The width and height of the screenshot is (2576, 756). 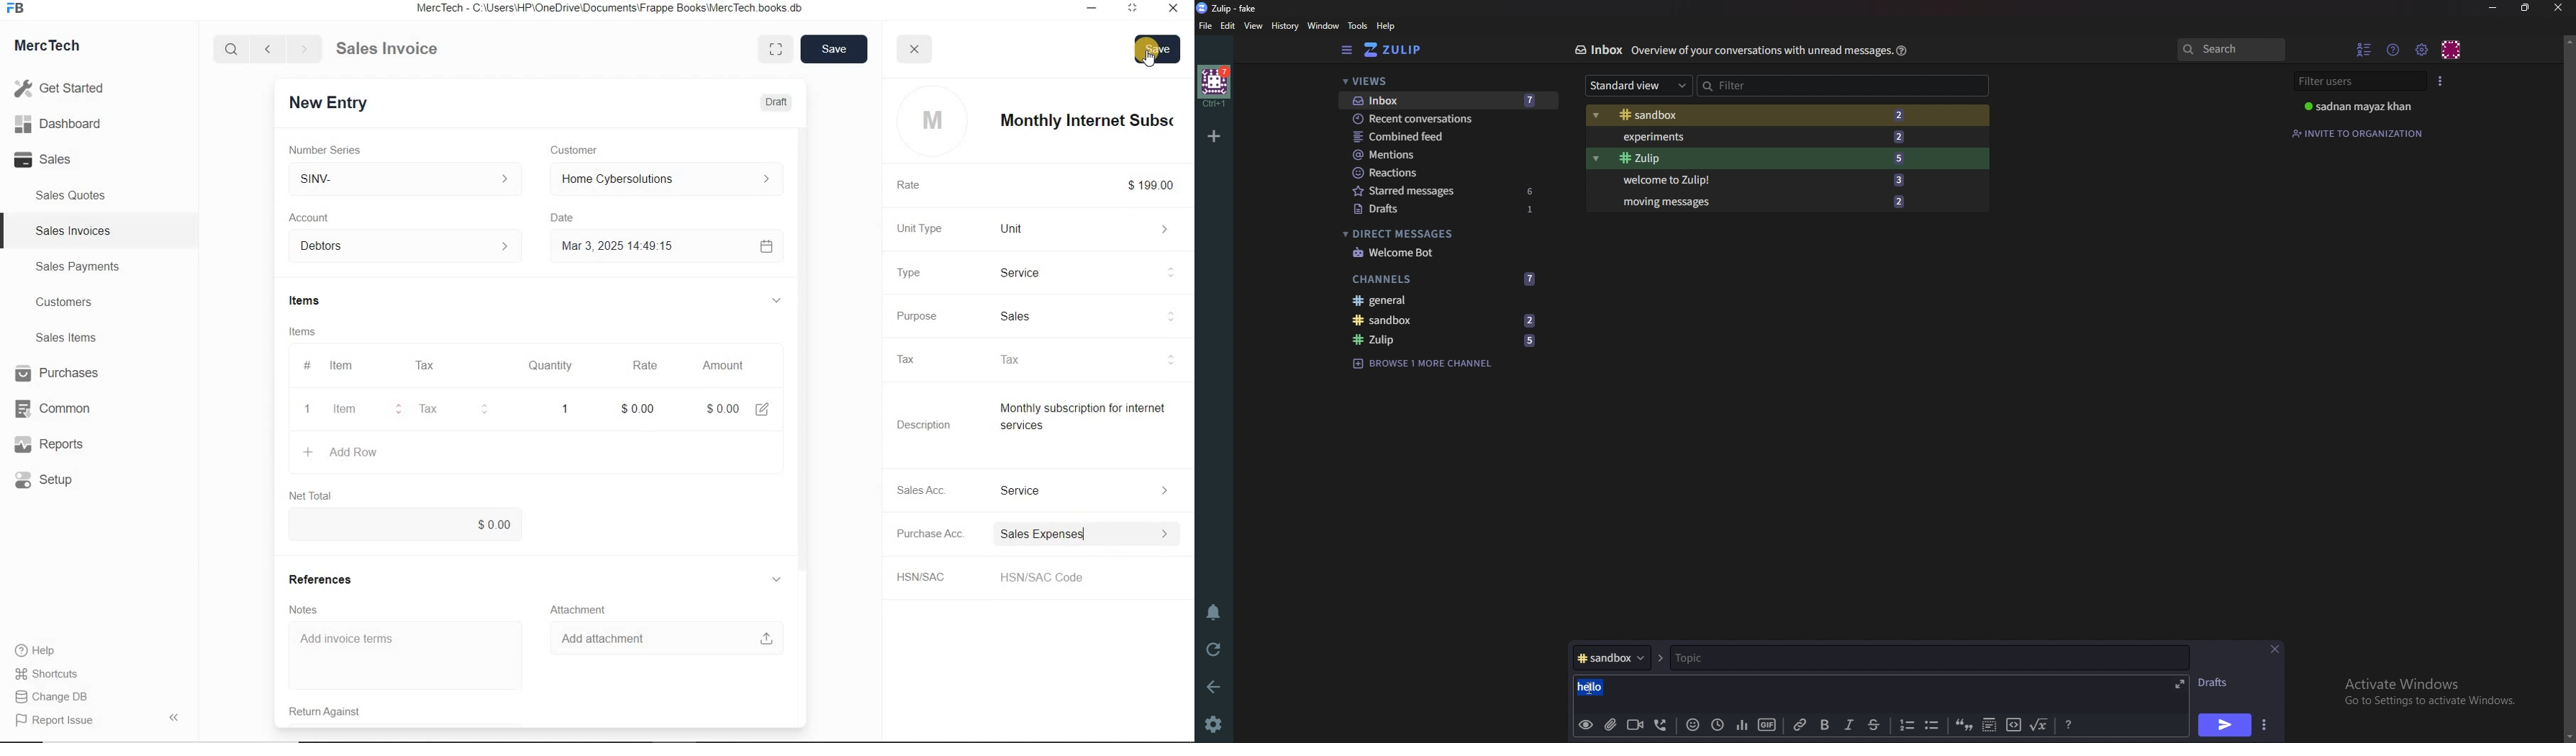 What do you see at coordinates (1718, 725) in the screenshot?
I see `Global time` at bounding box center [1718, 725].